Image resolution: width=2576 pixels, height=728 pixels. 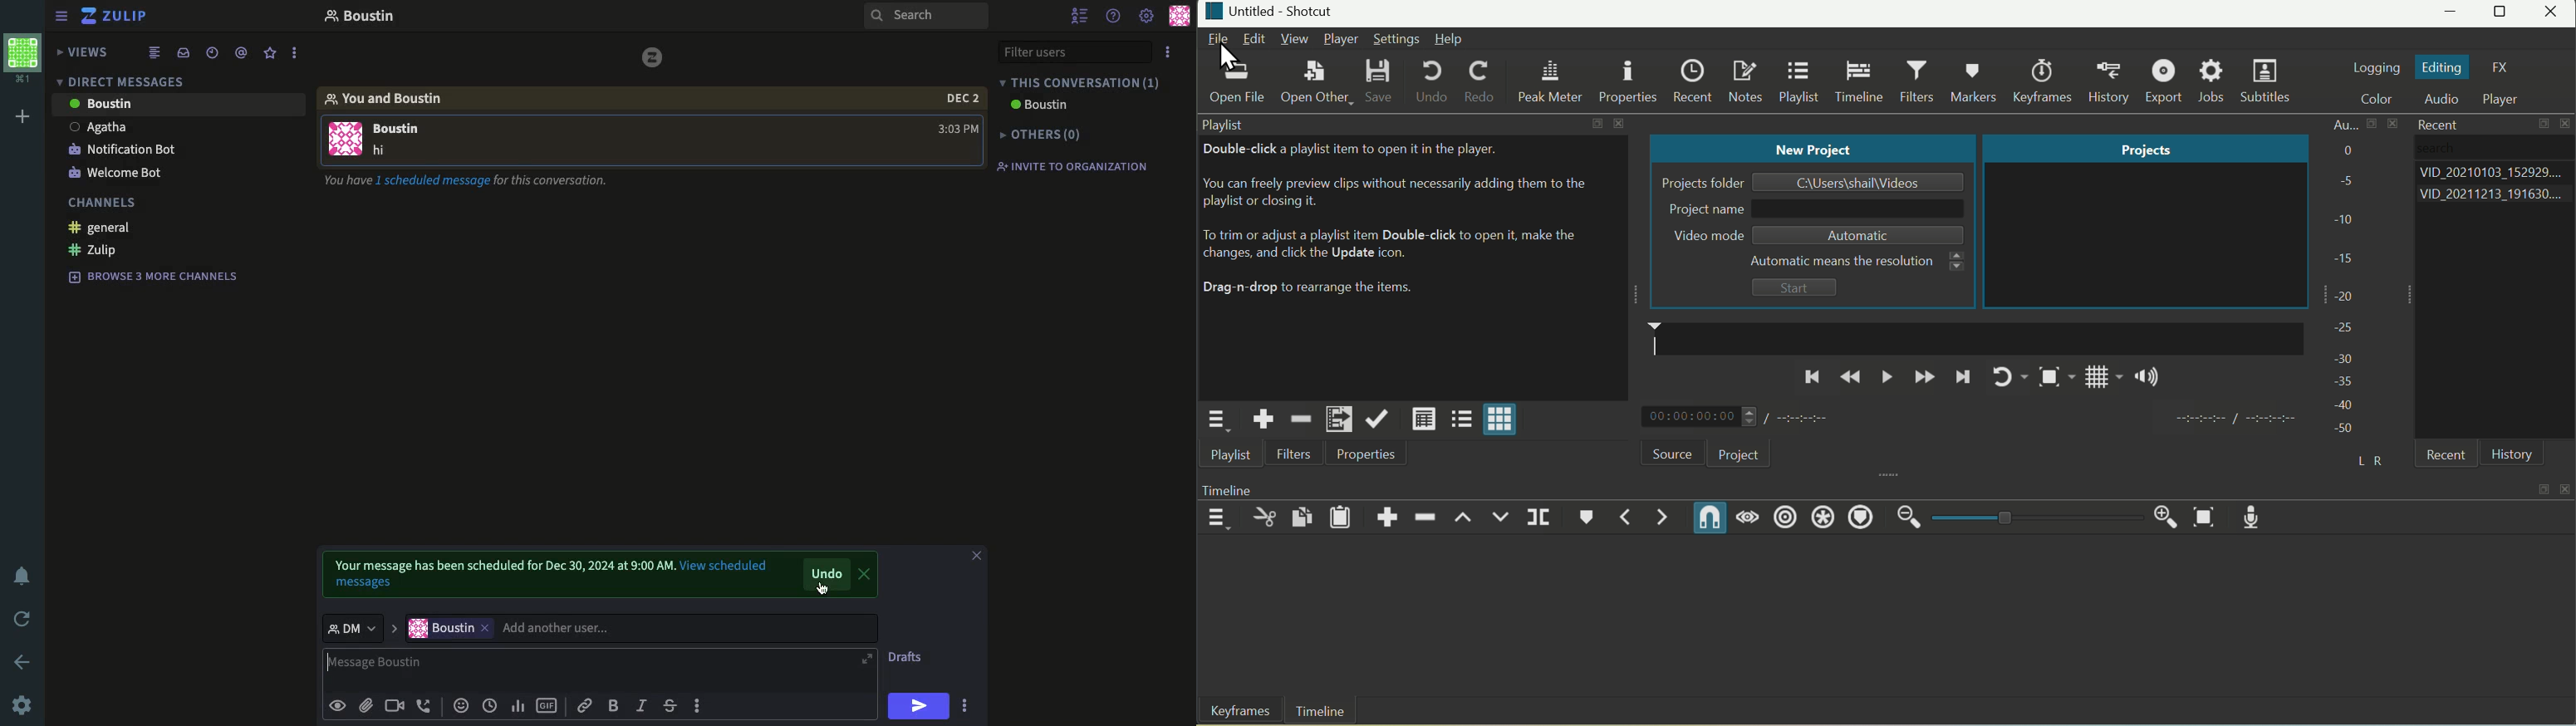 What do you see at coordinates (345, 139) in the screenshot?
I see `user profile` at bounding box center [345, 139].